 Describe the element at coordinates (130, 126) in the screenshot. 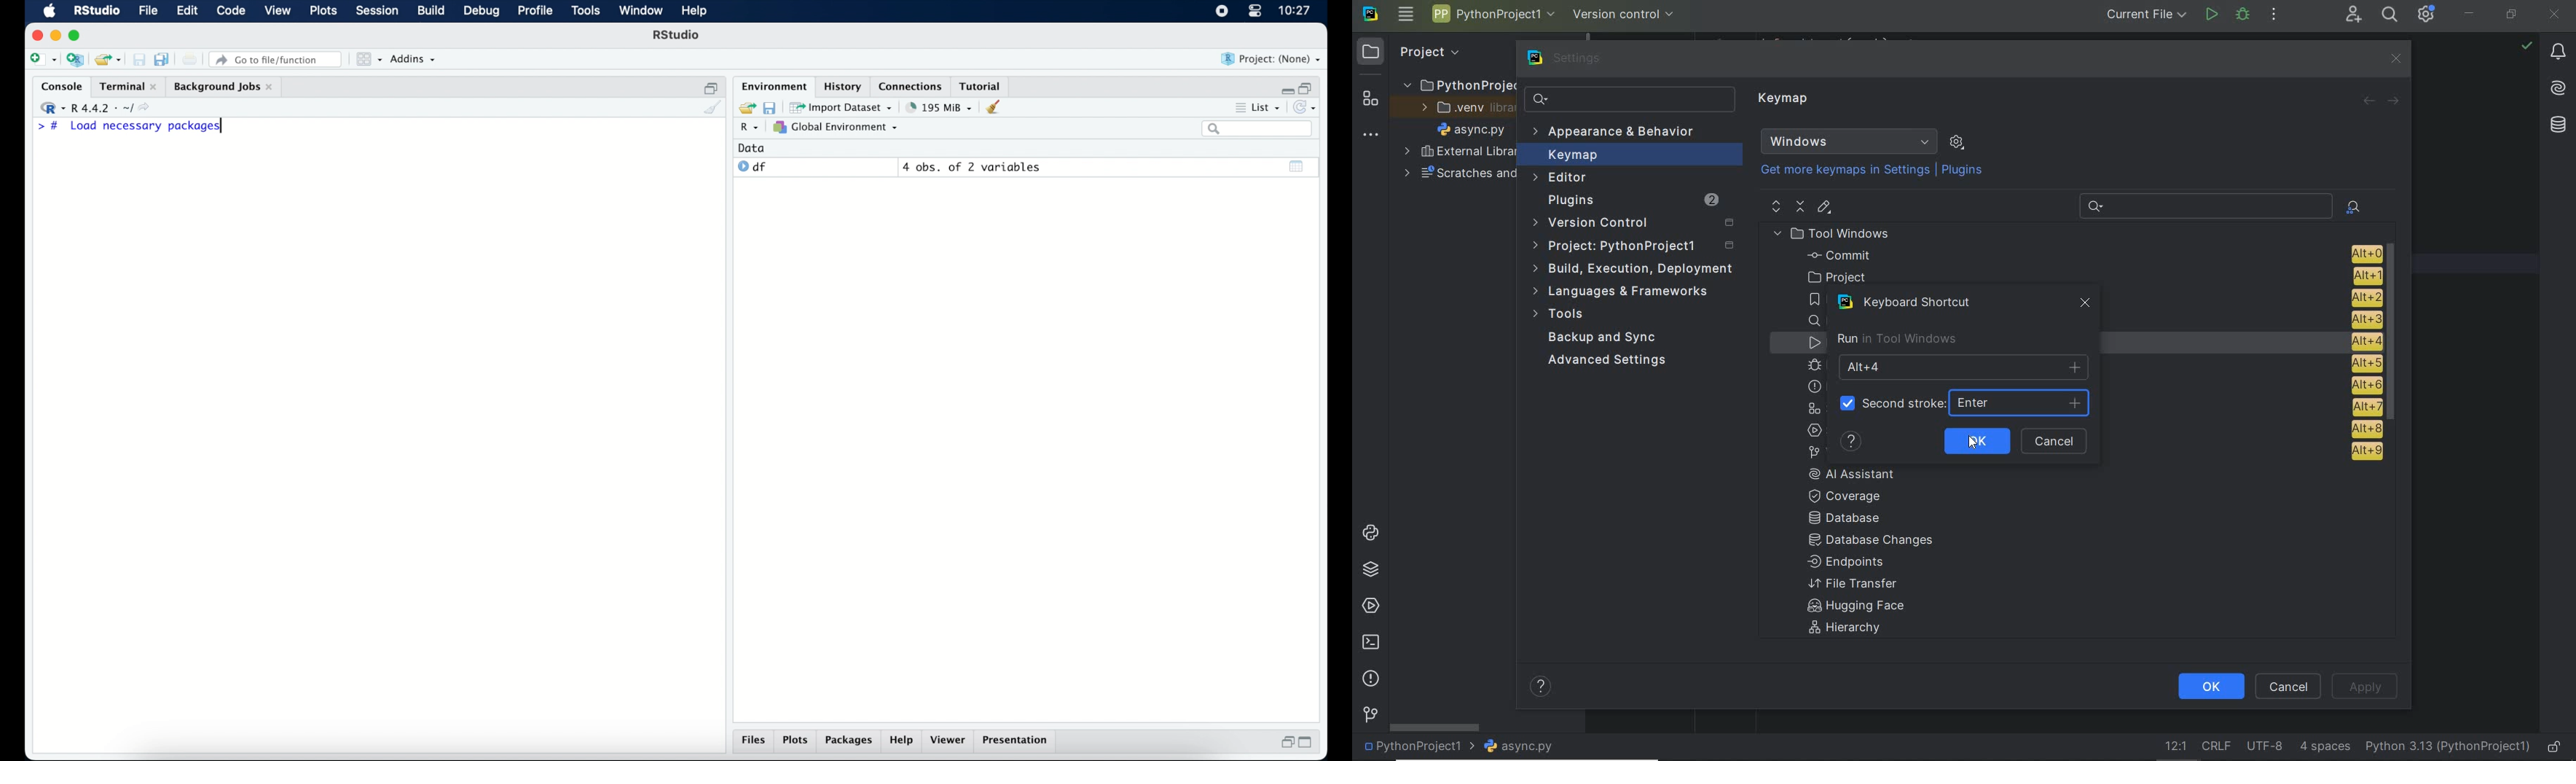

I see `> # Load necessary packages|` at that location.